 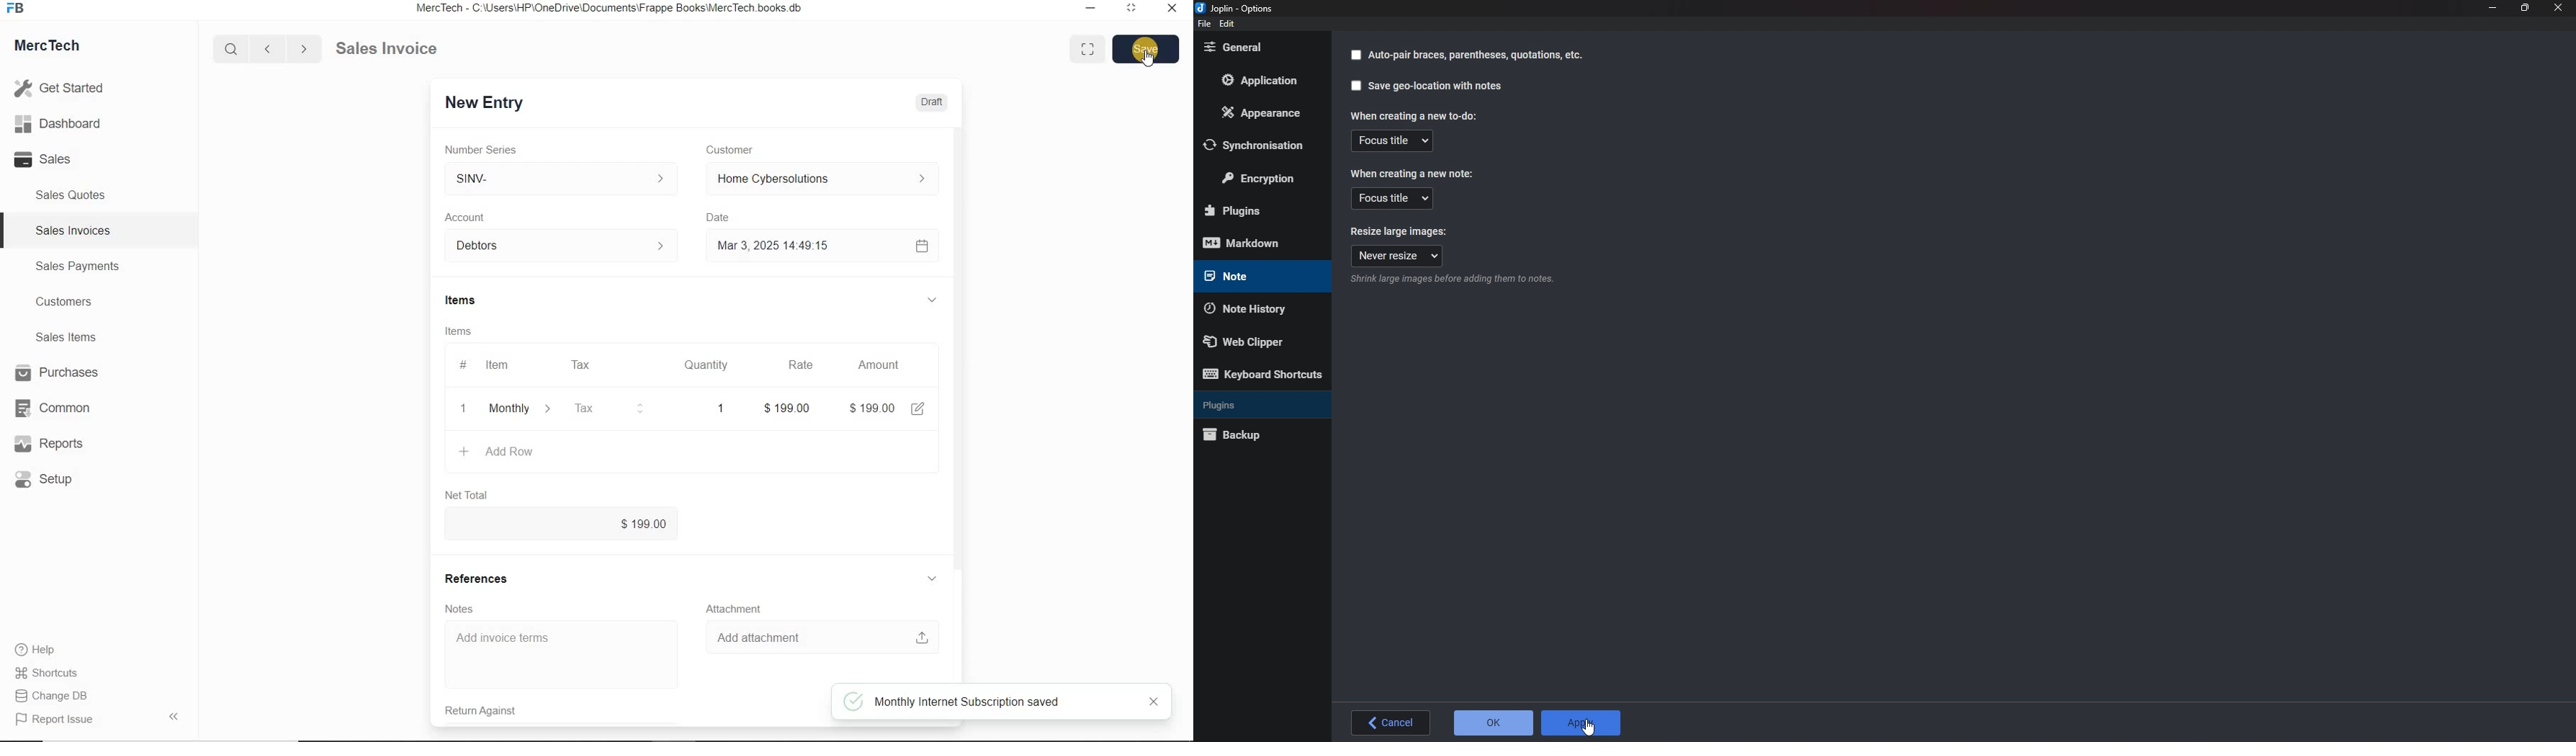 What do you see at coordinates (460, 333) in the screenshot?
I see `Items` at bounding box center [460, 333].